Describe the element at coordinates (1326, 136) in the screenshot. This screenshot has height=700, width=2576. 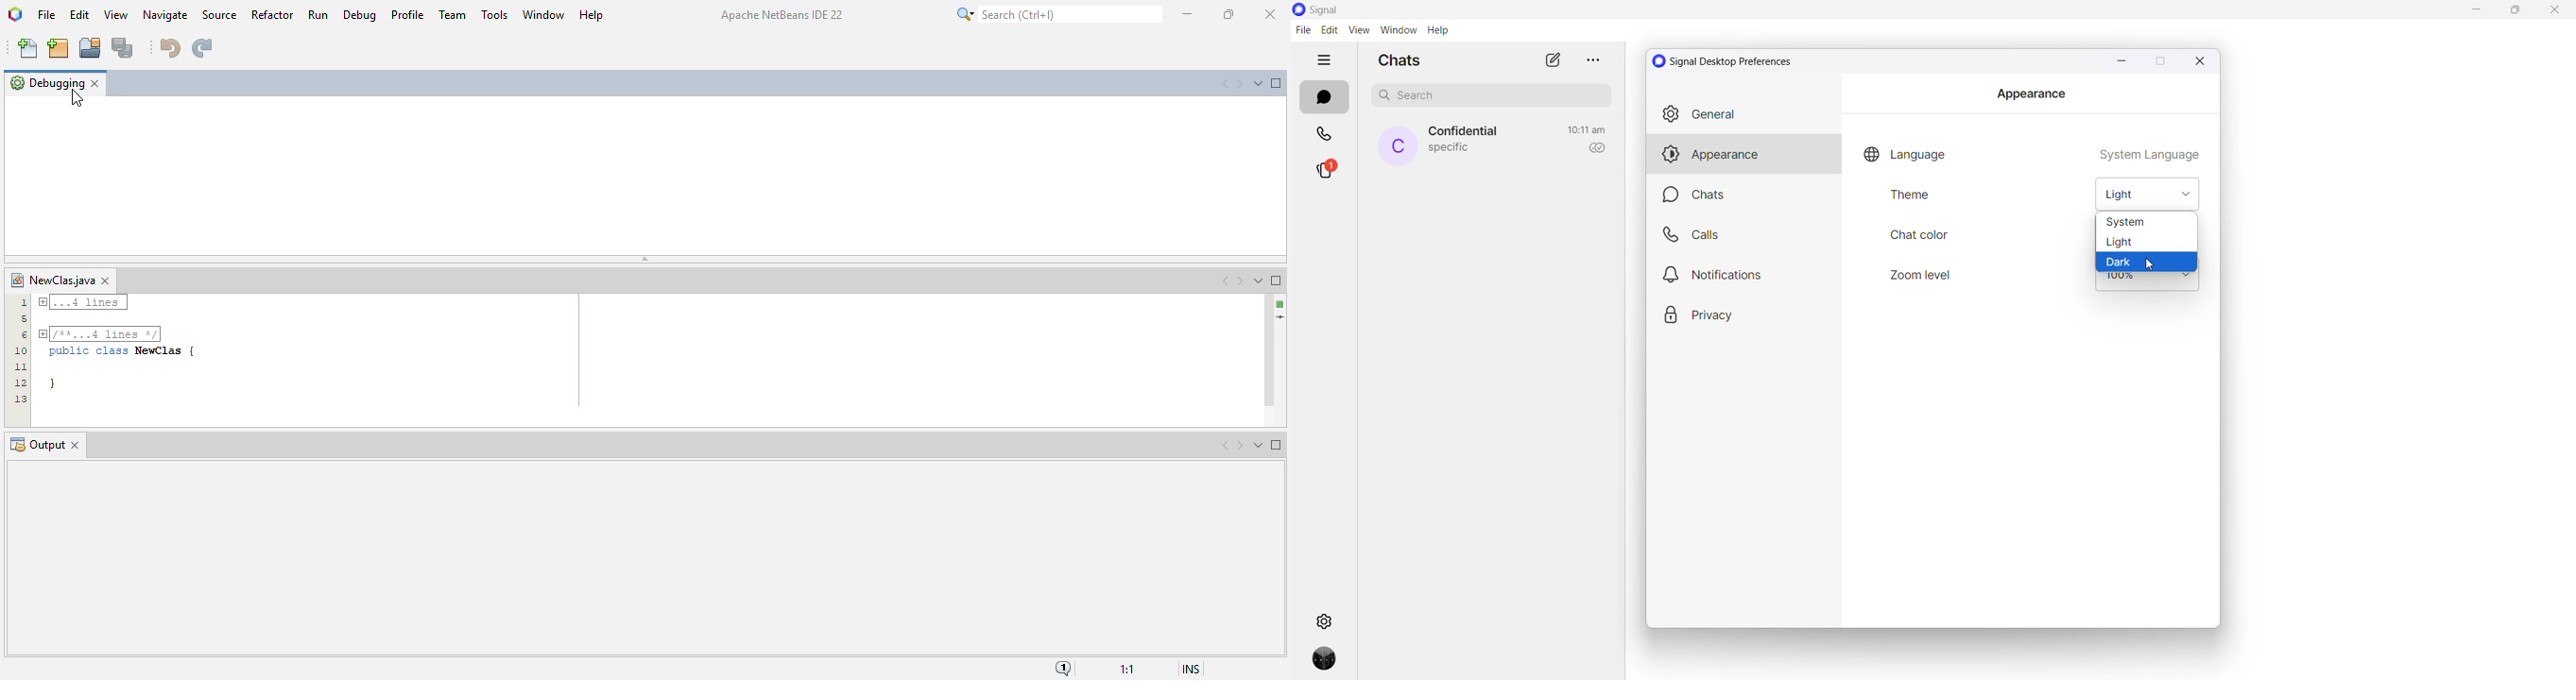
I see `calls` at that location.